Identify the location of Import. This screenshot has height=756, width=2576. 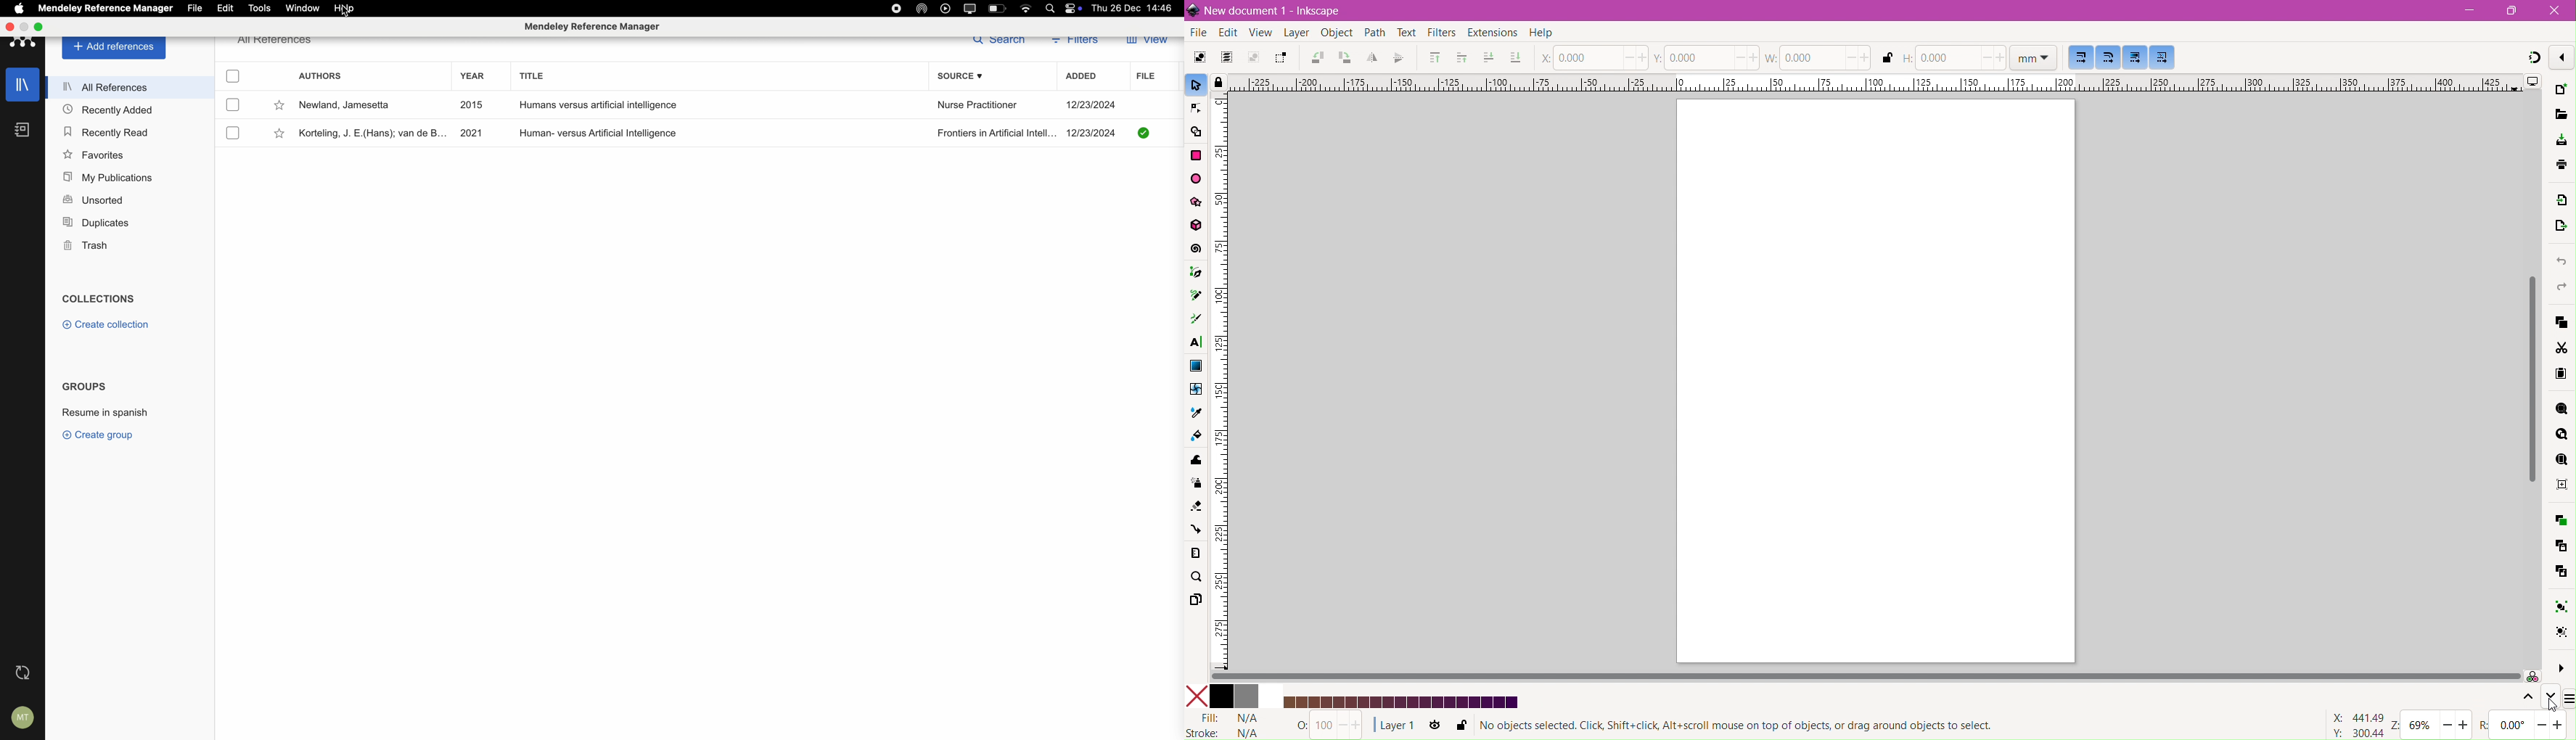
(2561, 200).